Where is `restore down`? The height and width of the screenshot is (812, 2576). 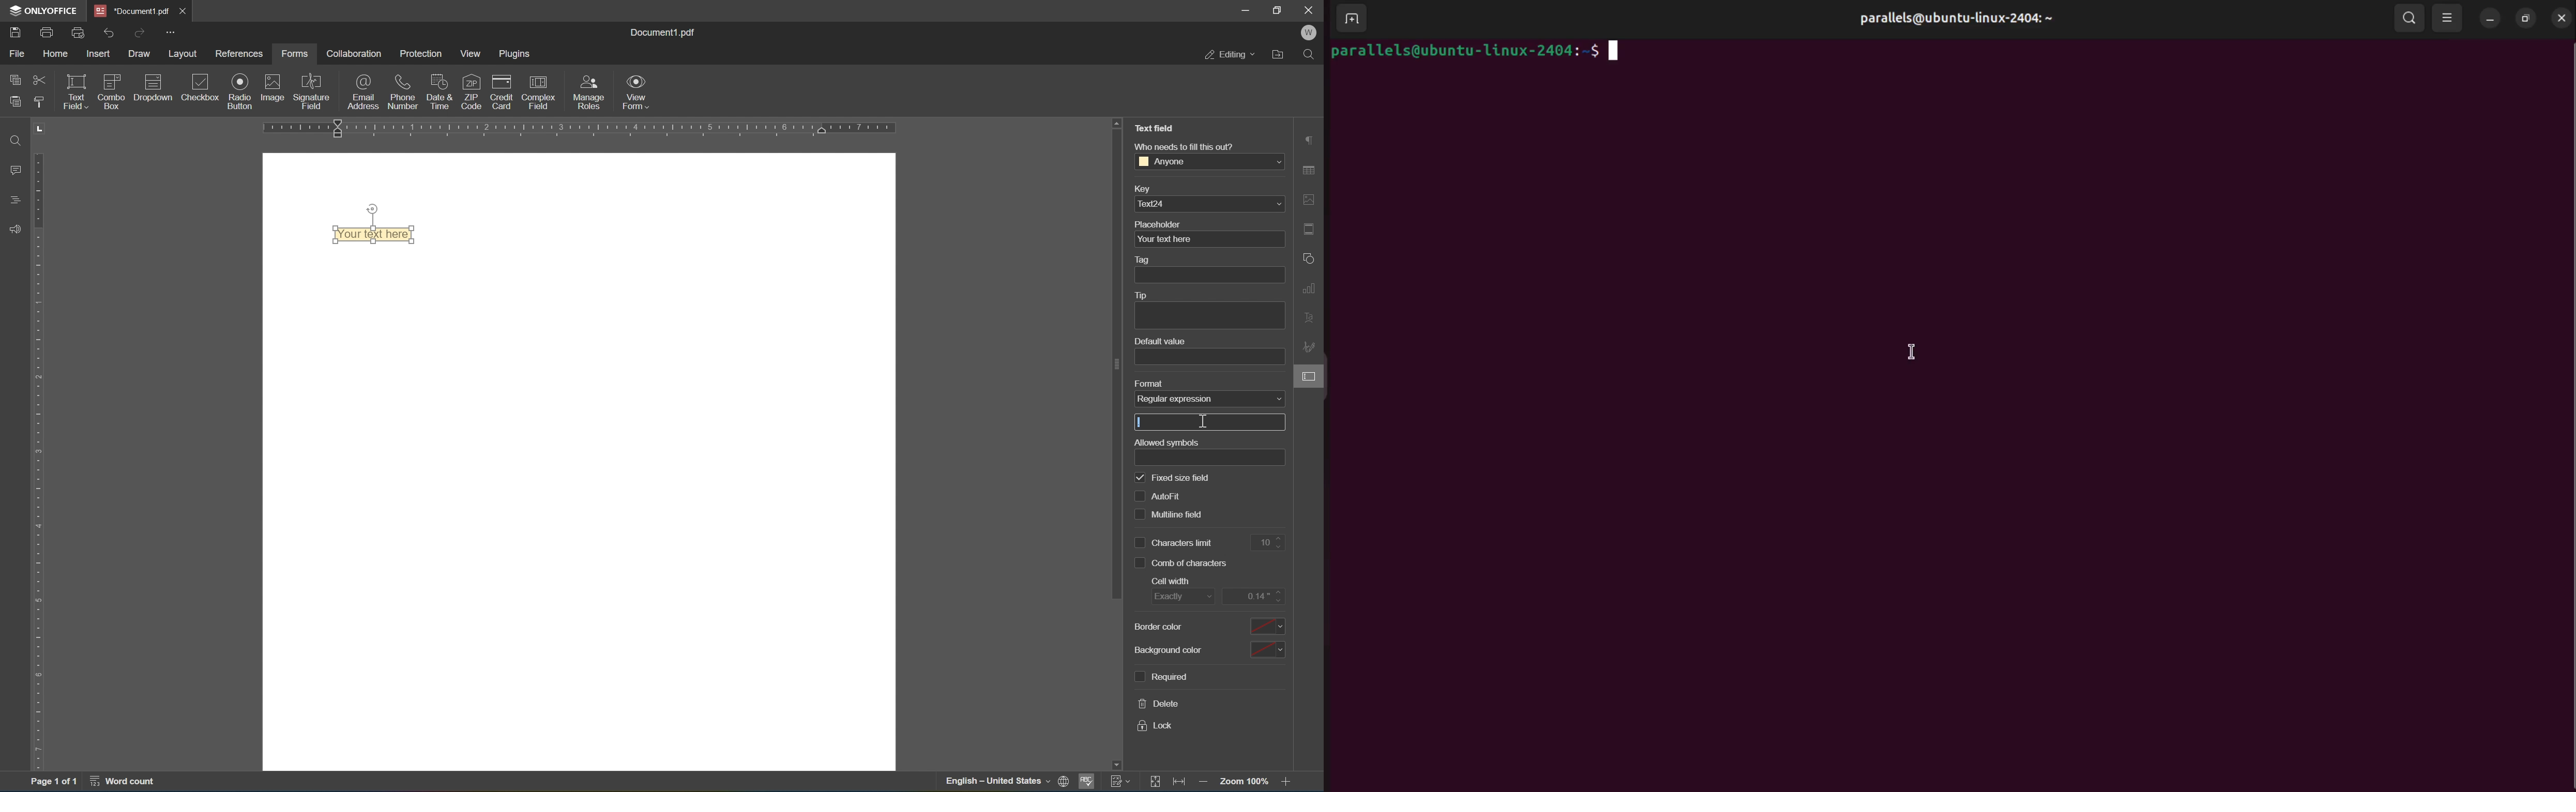
restore down is located at coordinates (1278, 9).